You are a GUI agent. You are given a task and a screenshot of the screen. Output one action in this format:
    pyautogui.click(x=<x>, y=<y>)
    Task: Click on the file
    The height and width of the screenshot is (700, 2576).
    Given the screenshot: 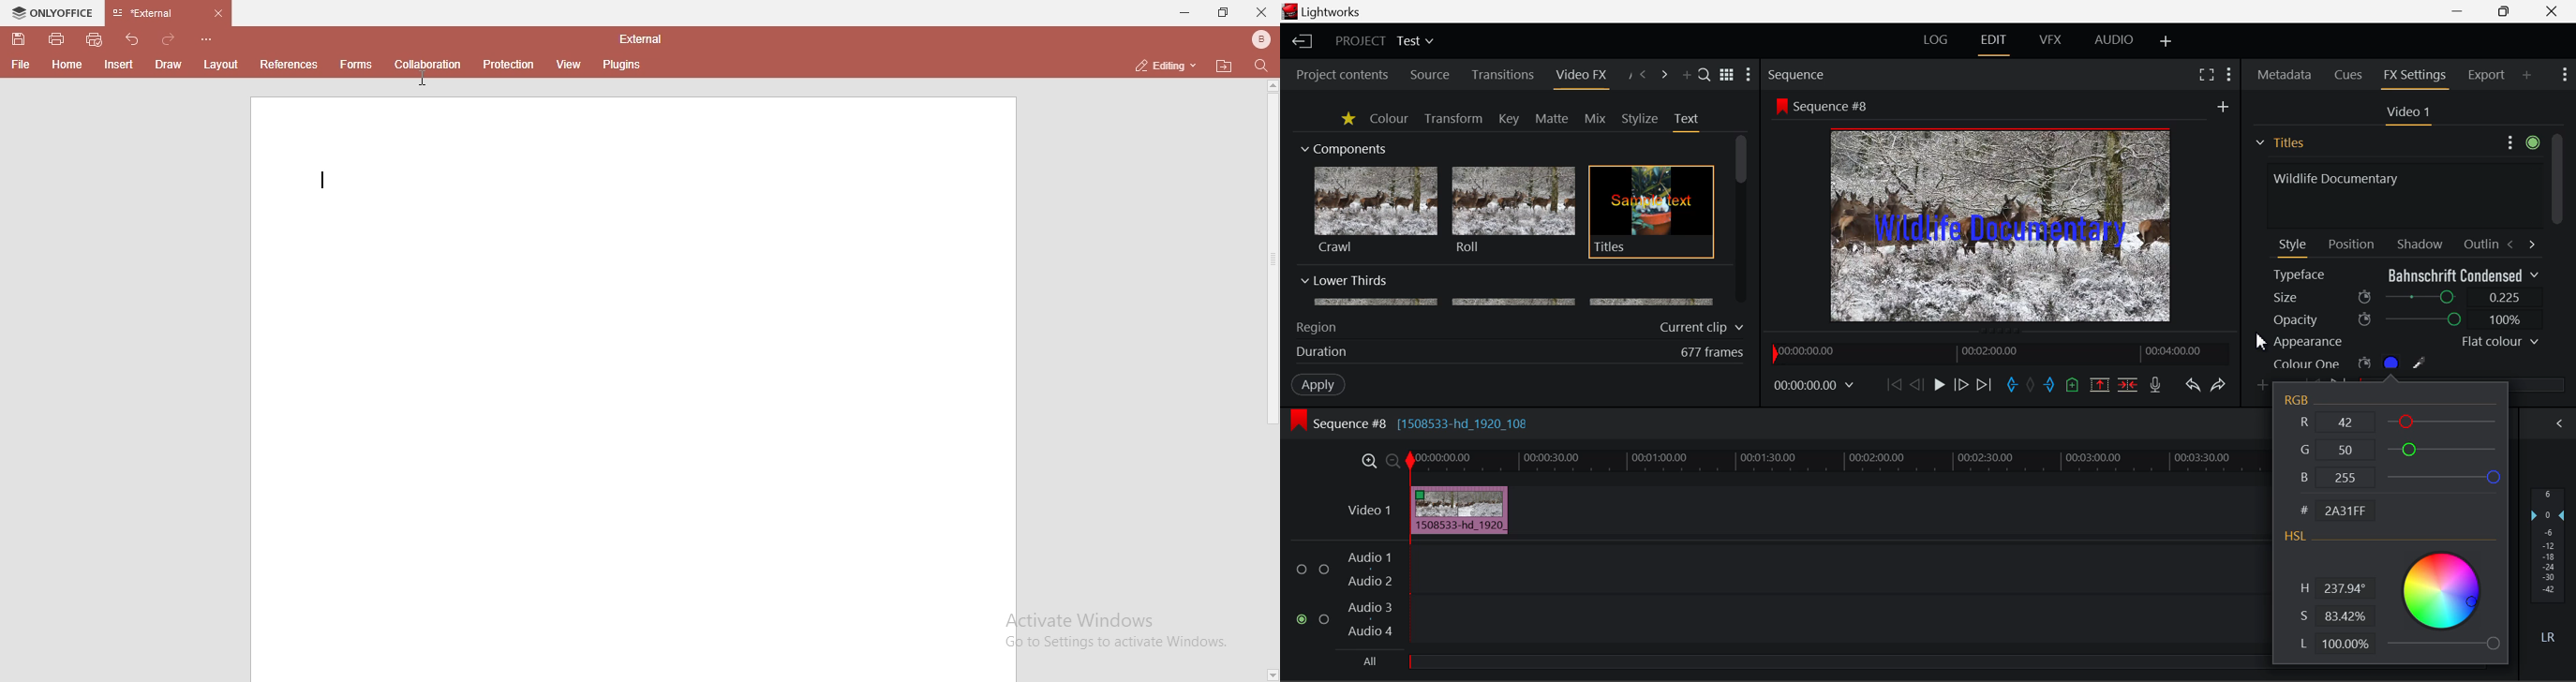 What is the action you would take?
    pyautogui.click(x=24, y=67)
    